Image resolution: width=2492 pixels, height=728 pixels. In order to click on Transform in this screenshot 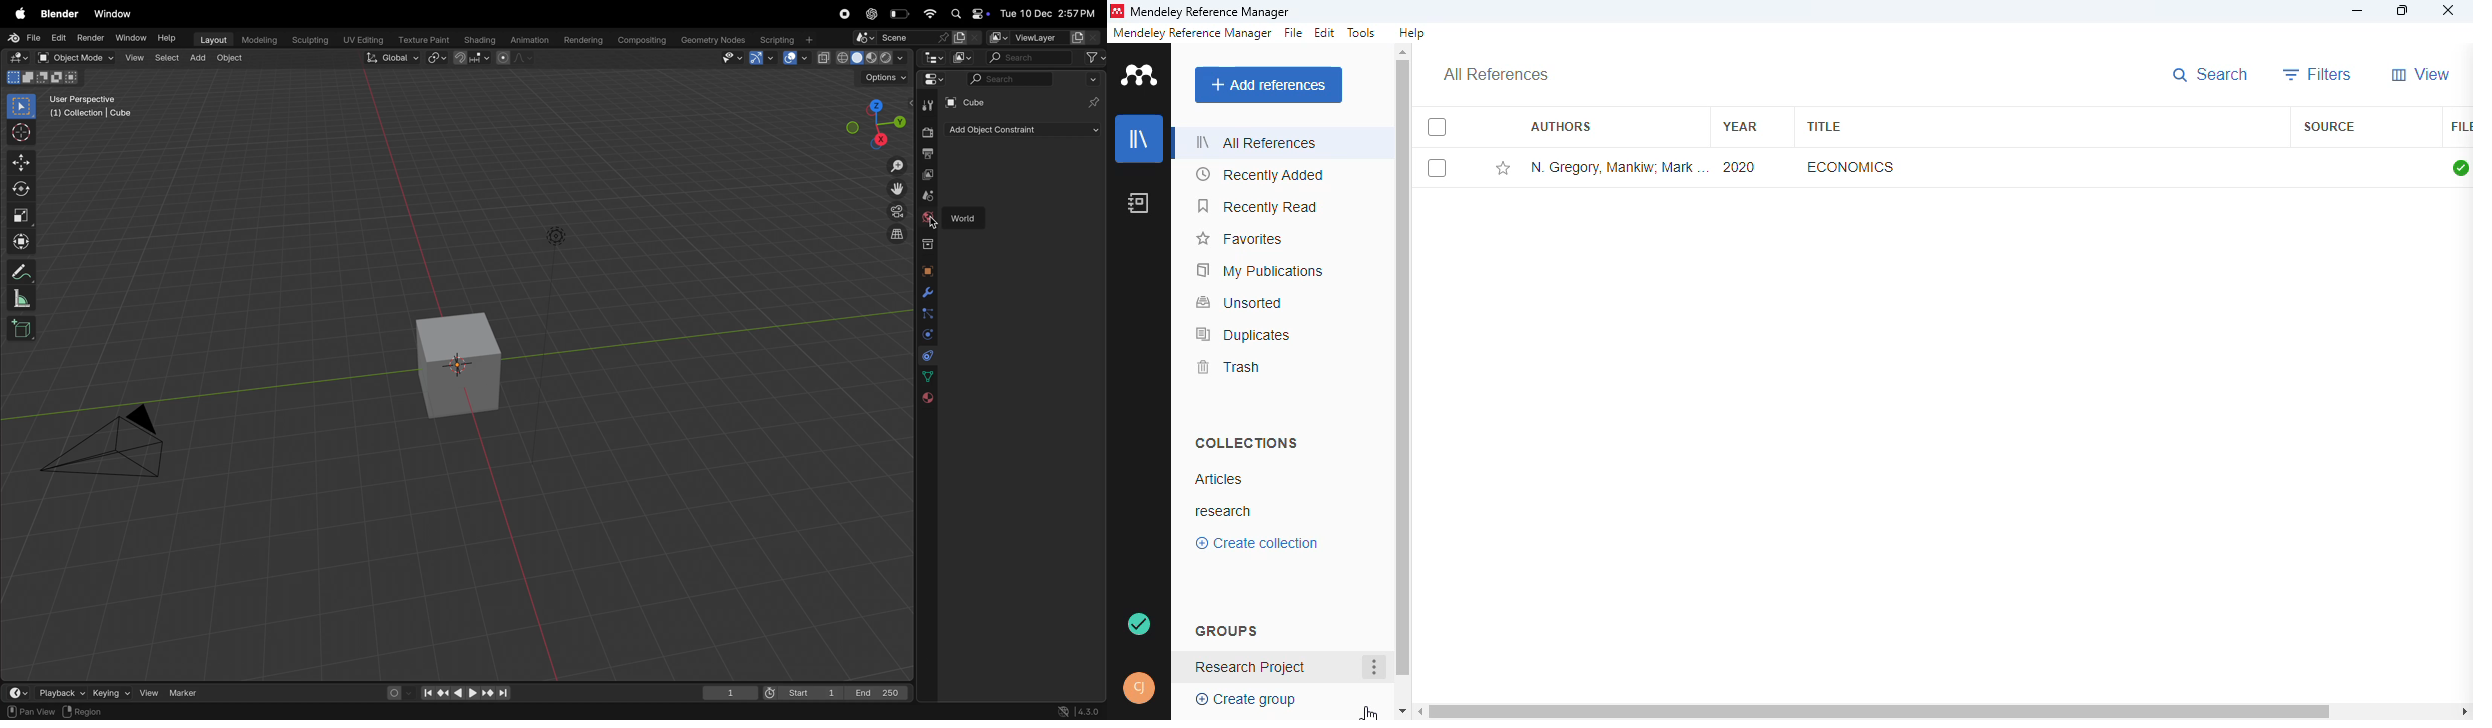, I will do `click(22, 241)`.